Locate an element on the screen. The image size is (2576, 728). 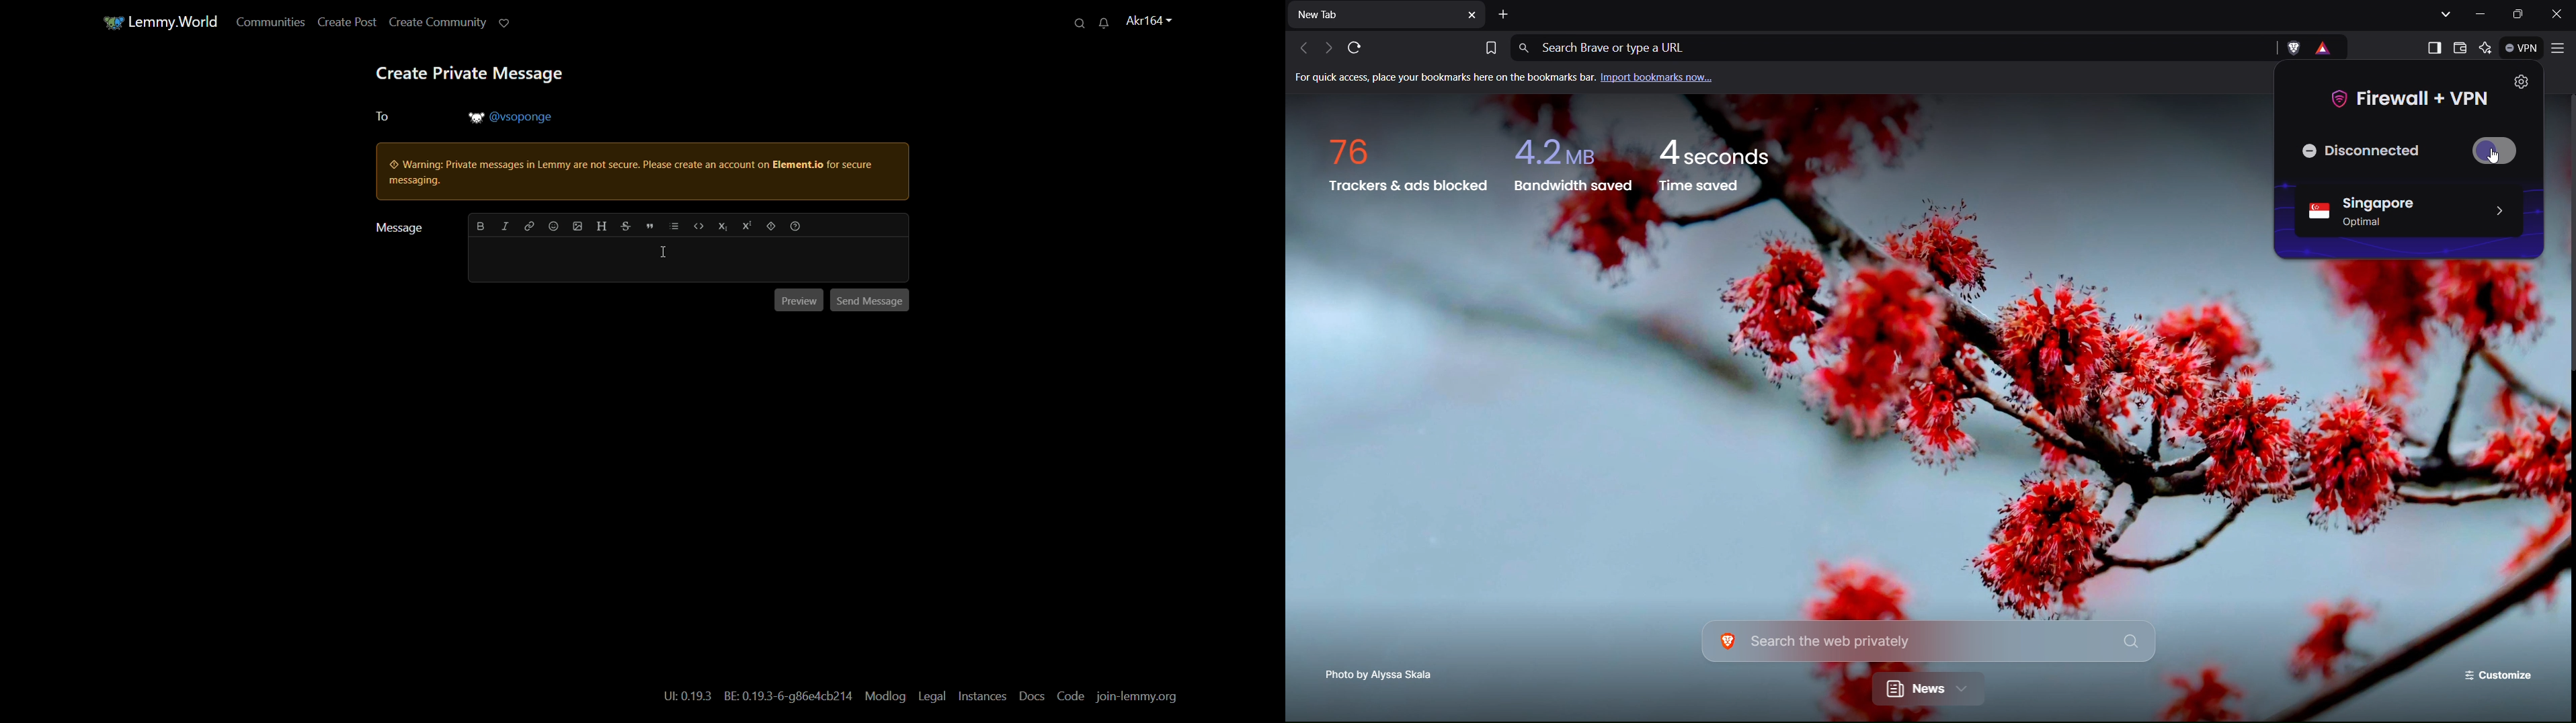
preview is located at coordinates (798, 300).